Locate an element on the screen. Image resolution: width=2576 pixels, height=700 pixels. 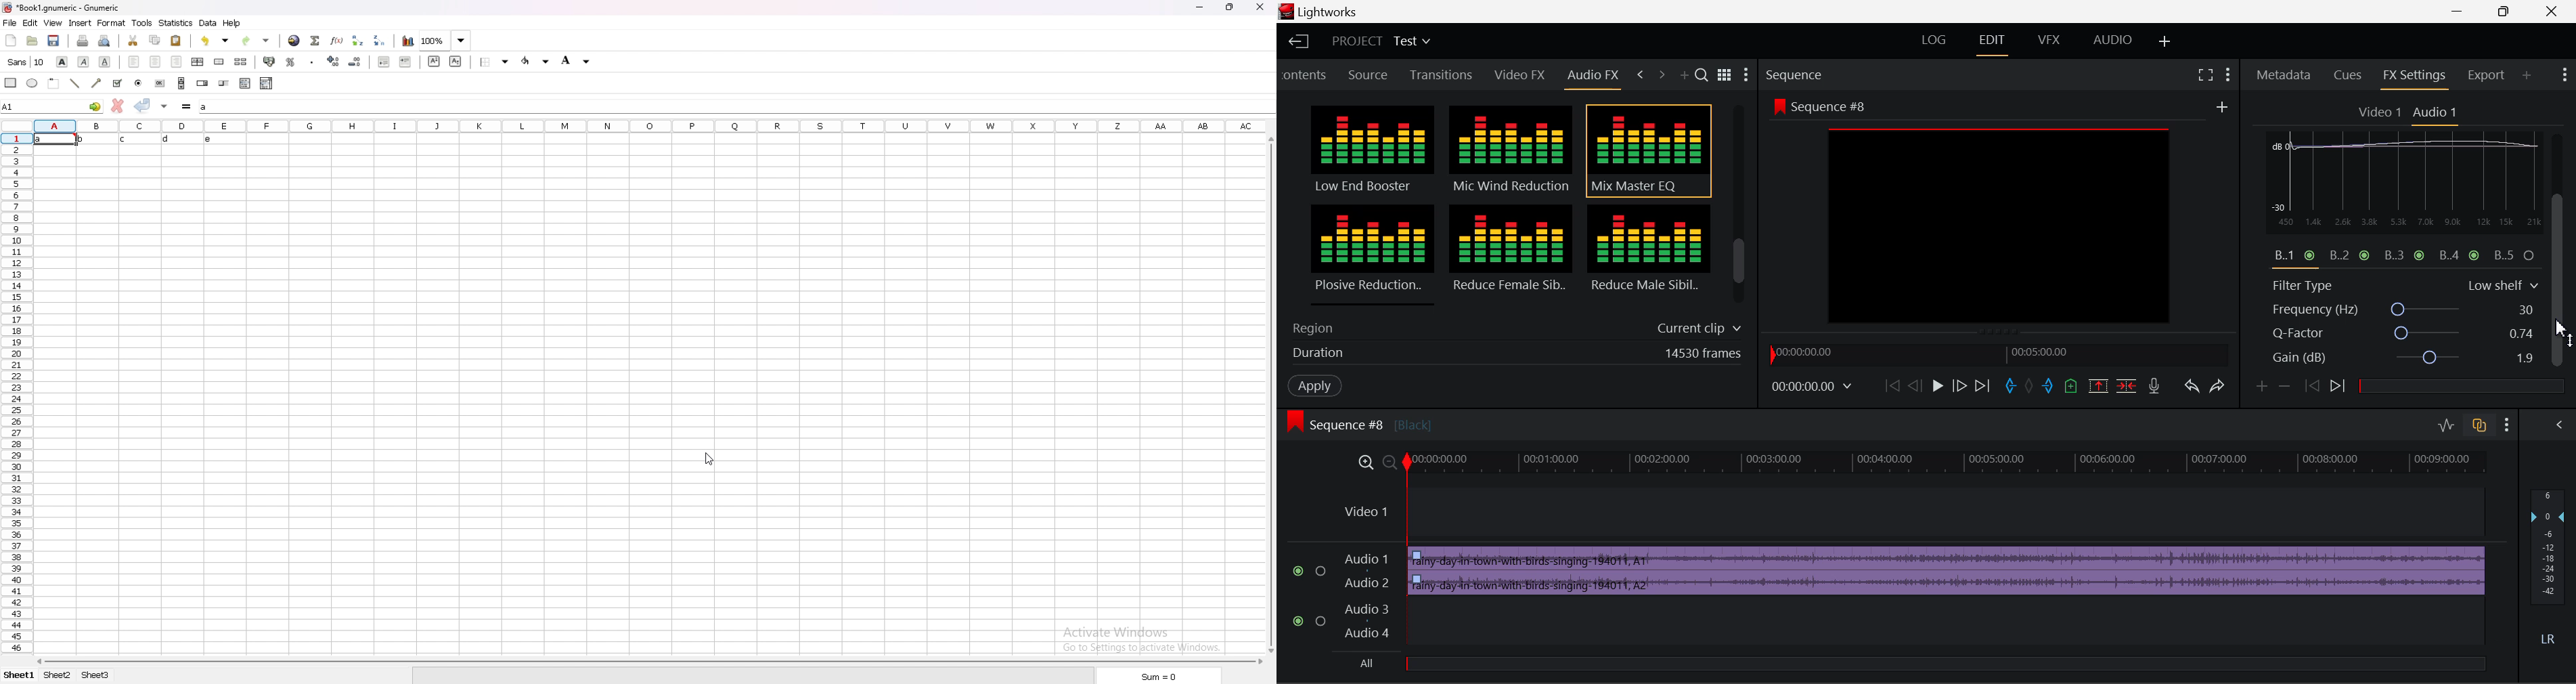
Add is located at coordinates (2222, 108).